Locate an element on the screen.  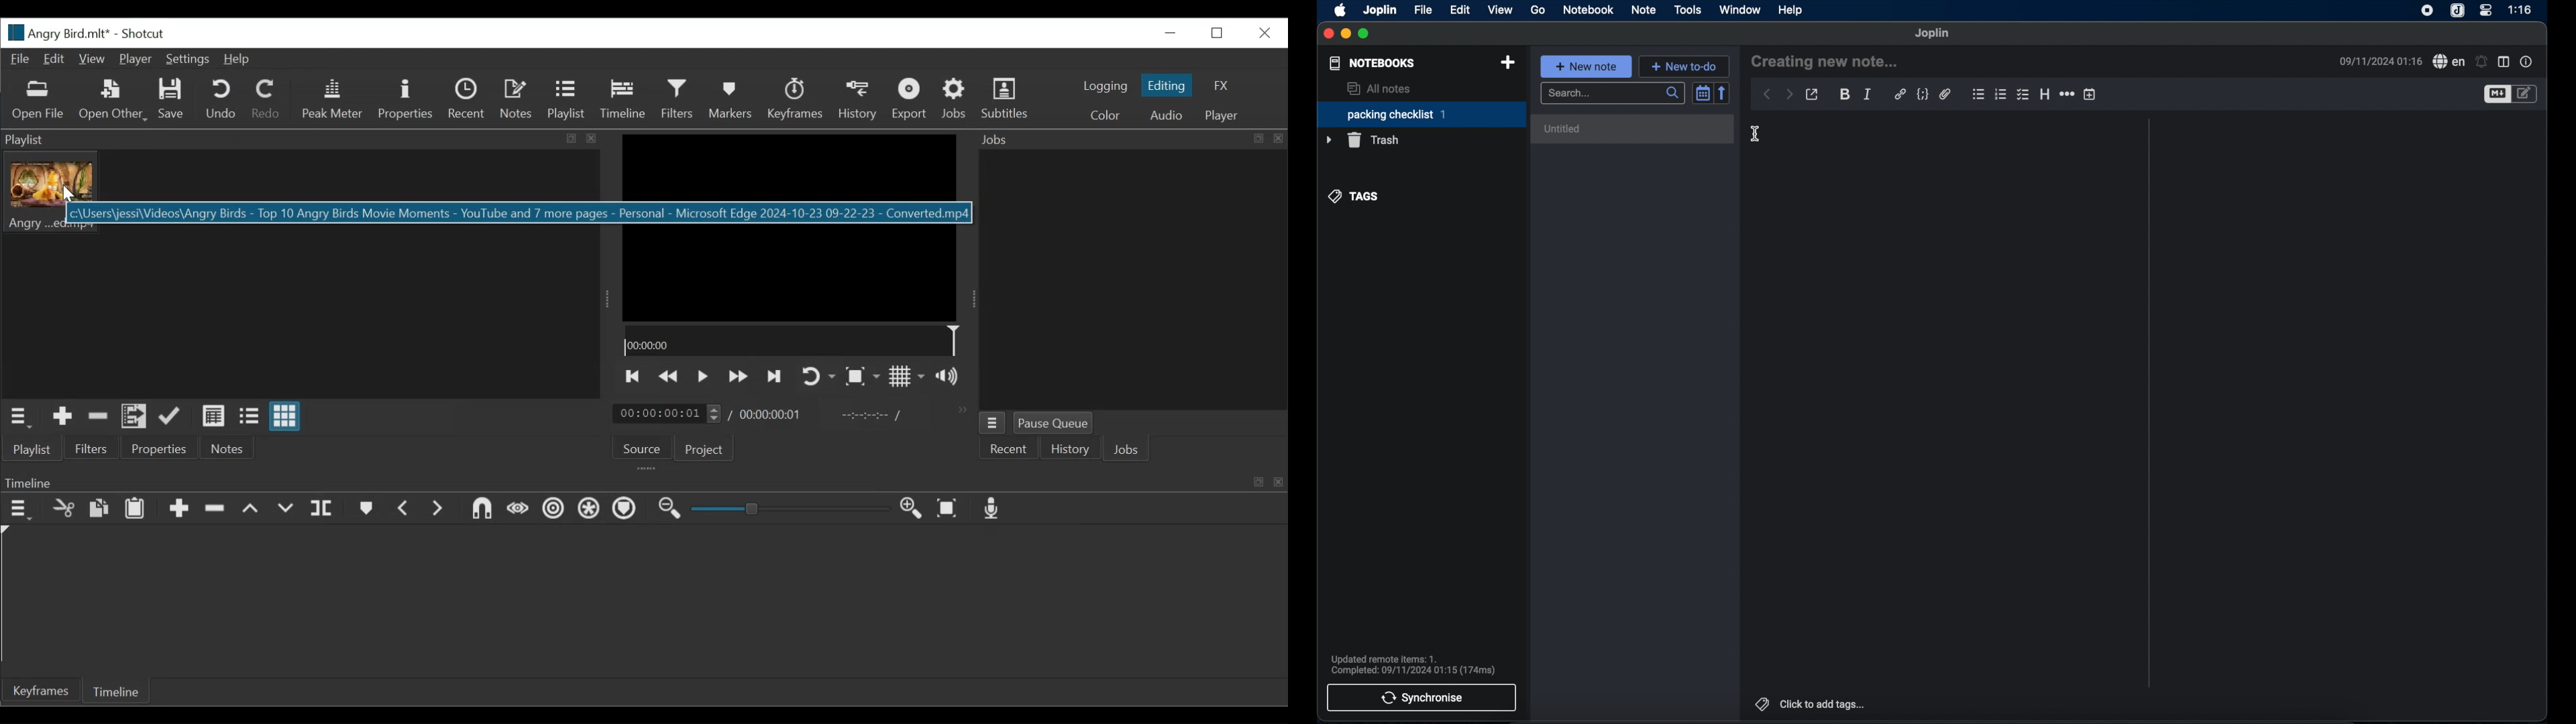
window is located at coordinates (1739, 9).